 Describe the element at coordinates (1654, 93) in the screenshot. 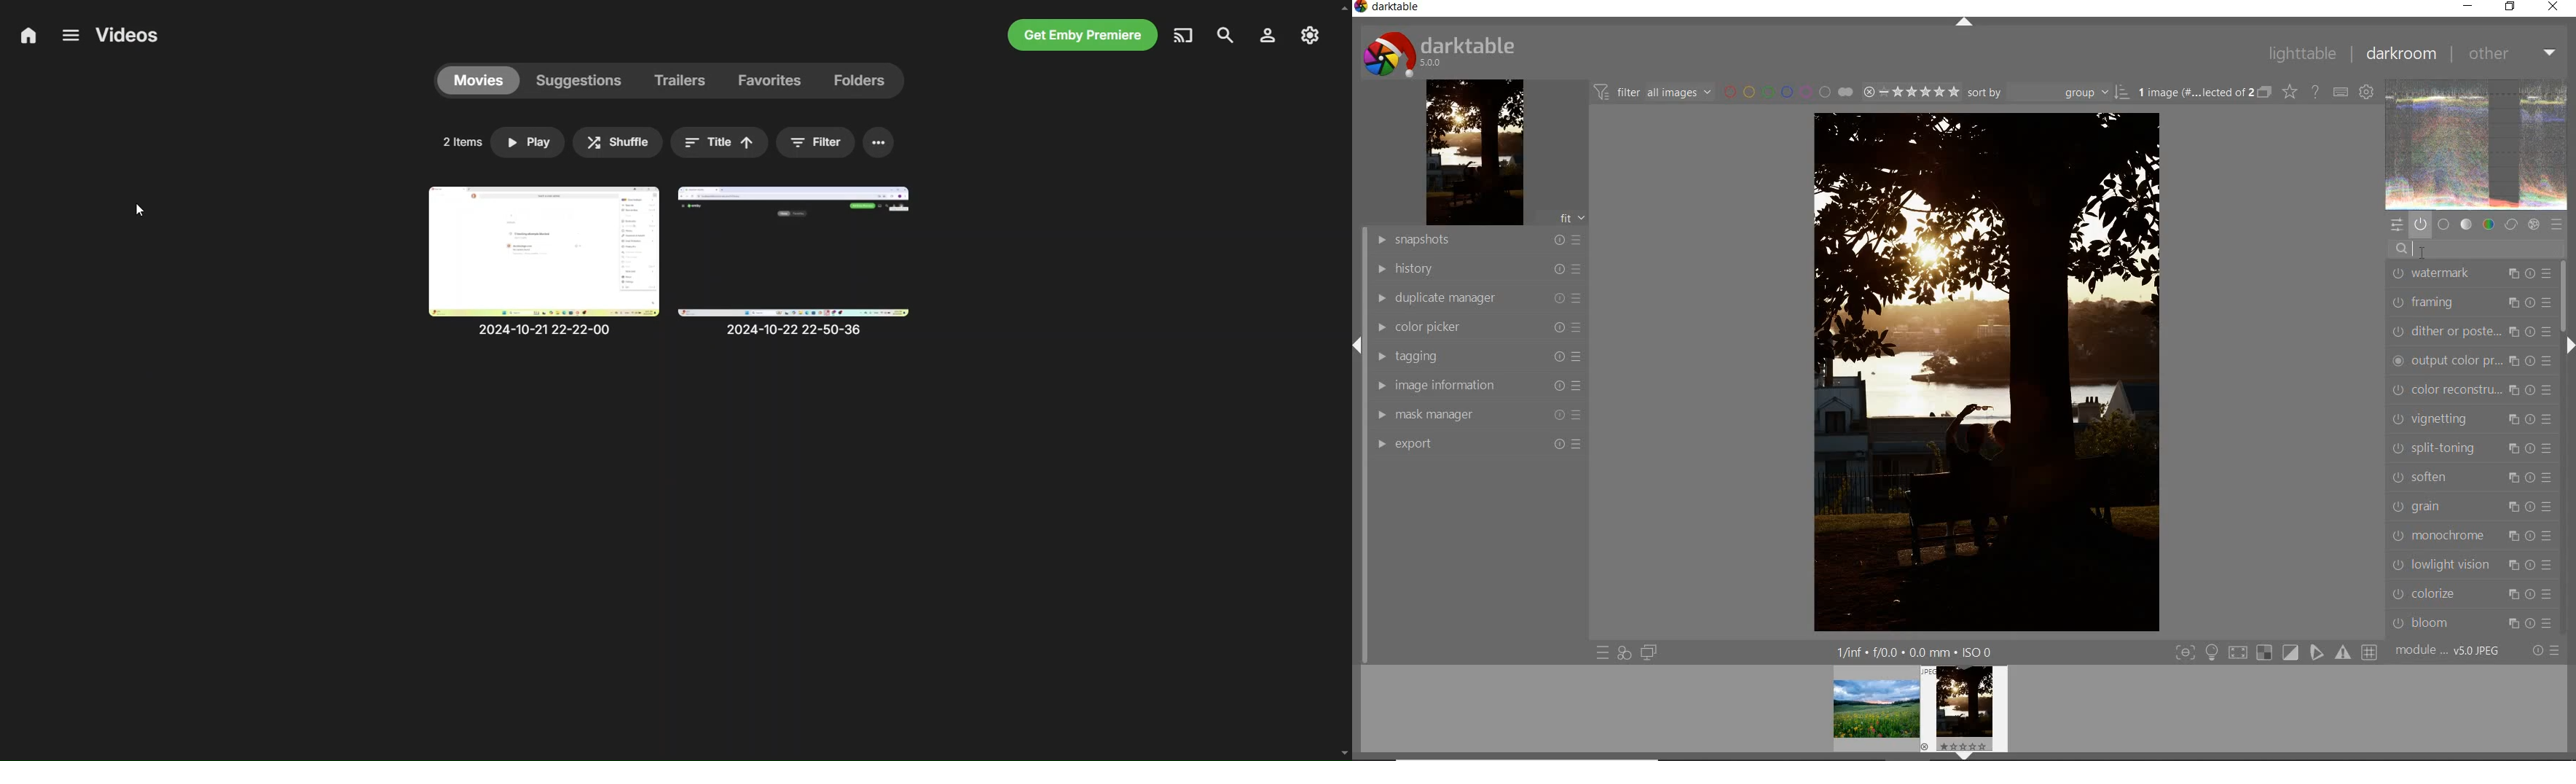

I see `filter all images` at that location.